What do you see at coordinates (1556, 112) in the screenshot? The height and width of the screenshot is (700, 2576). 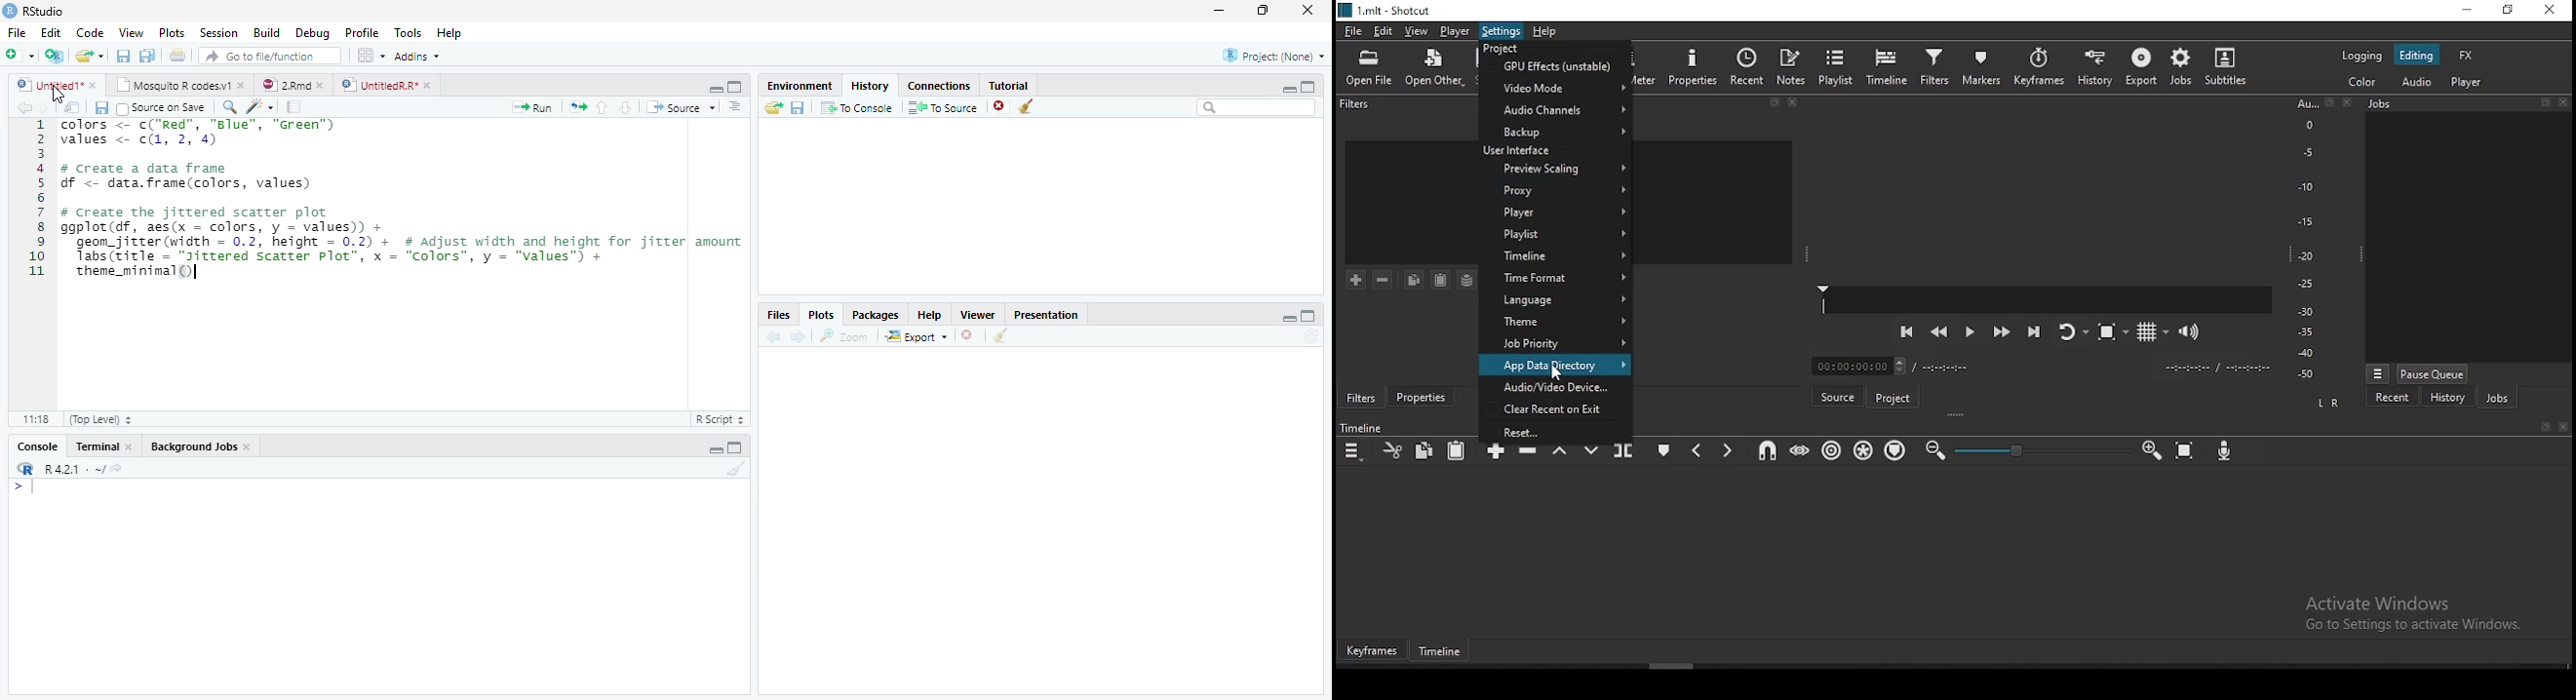 I see `audio channels` at bounding box center [1556, 112].